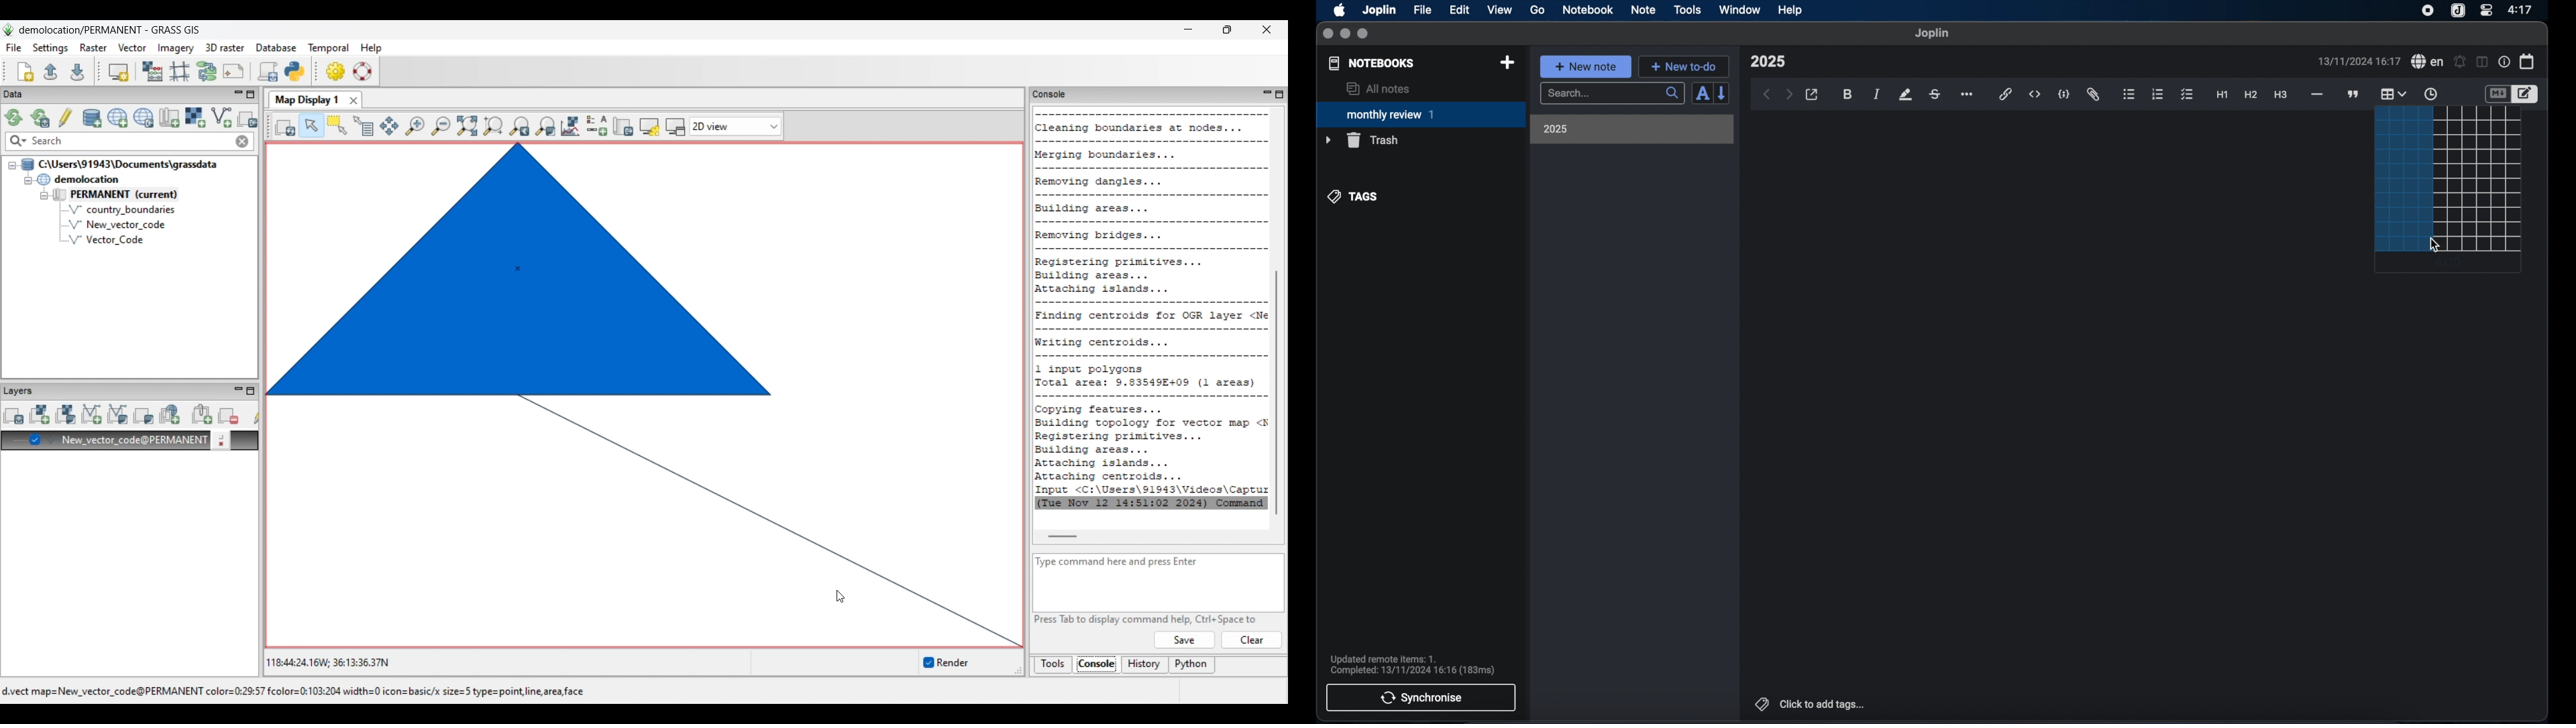 The image size is (2576, 728). I want to click on Search specific maps, so click(17, 141).